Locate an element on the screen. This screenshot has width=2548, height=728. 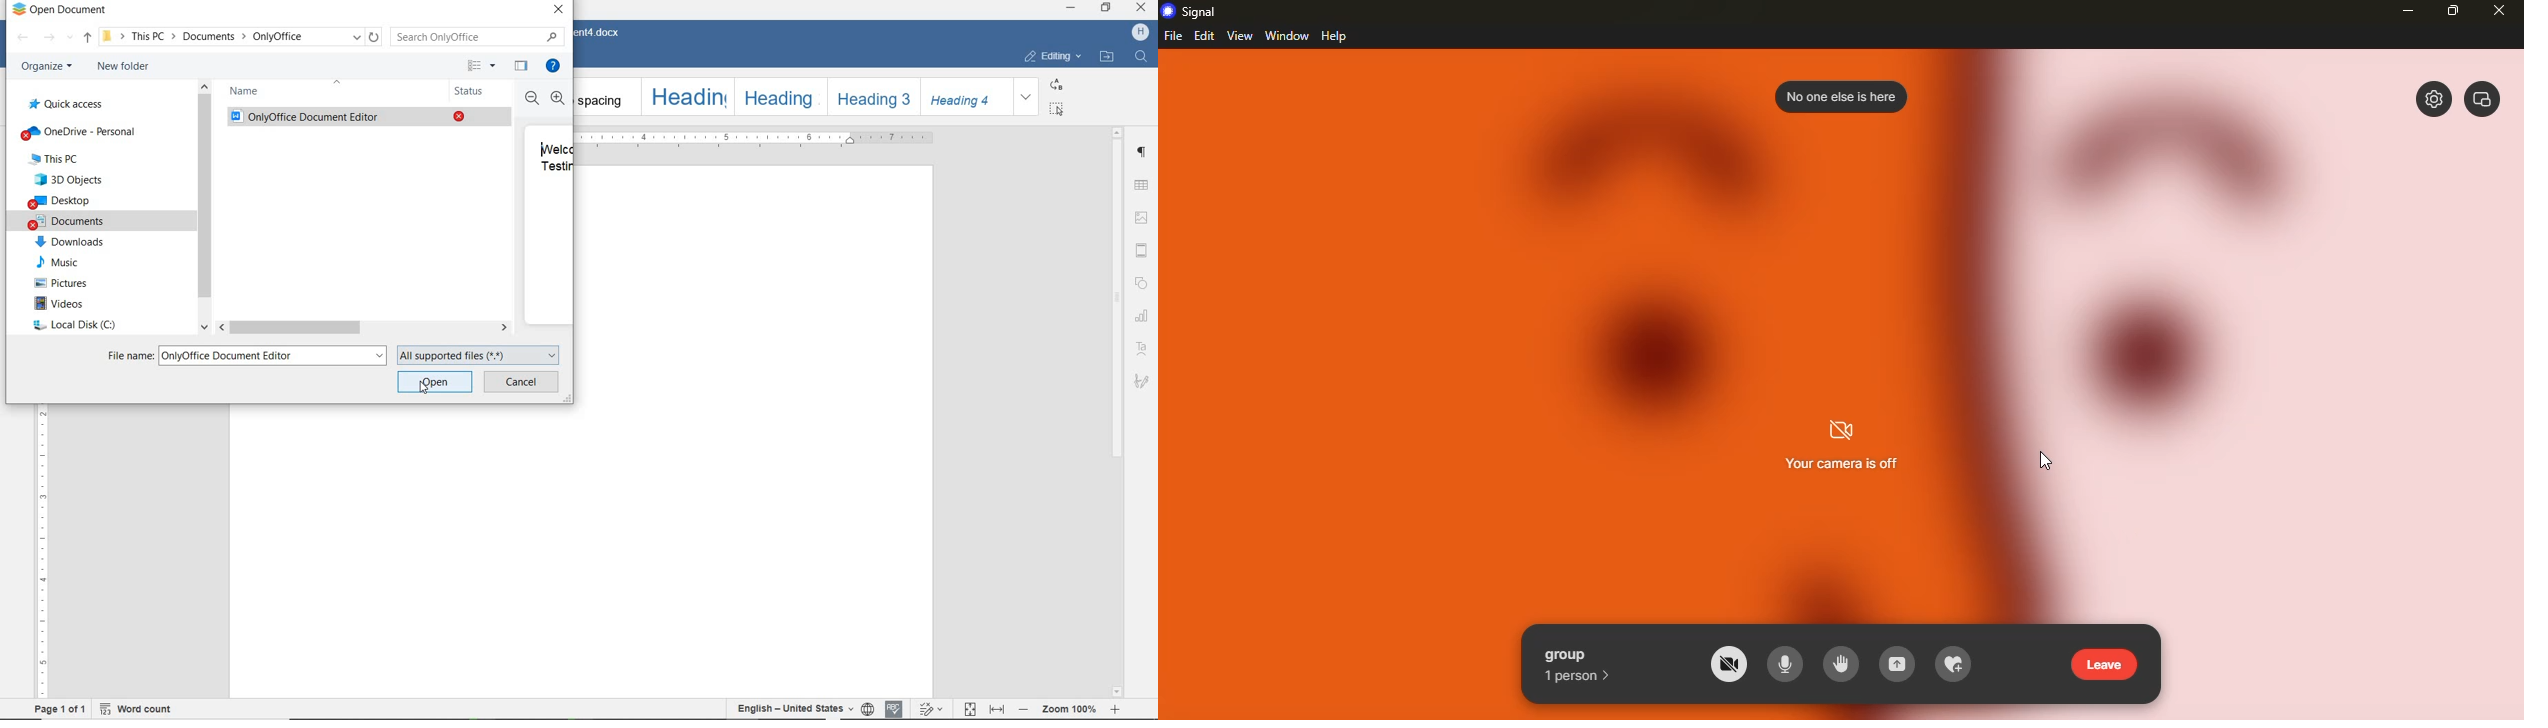
set document language is located at coordinates (868, 710).